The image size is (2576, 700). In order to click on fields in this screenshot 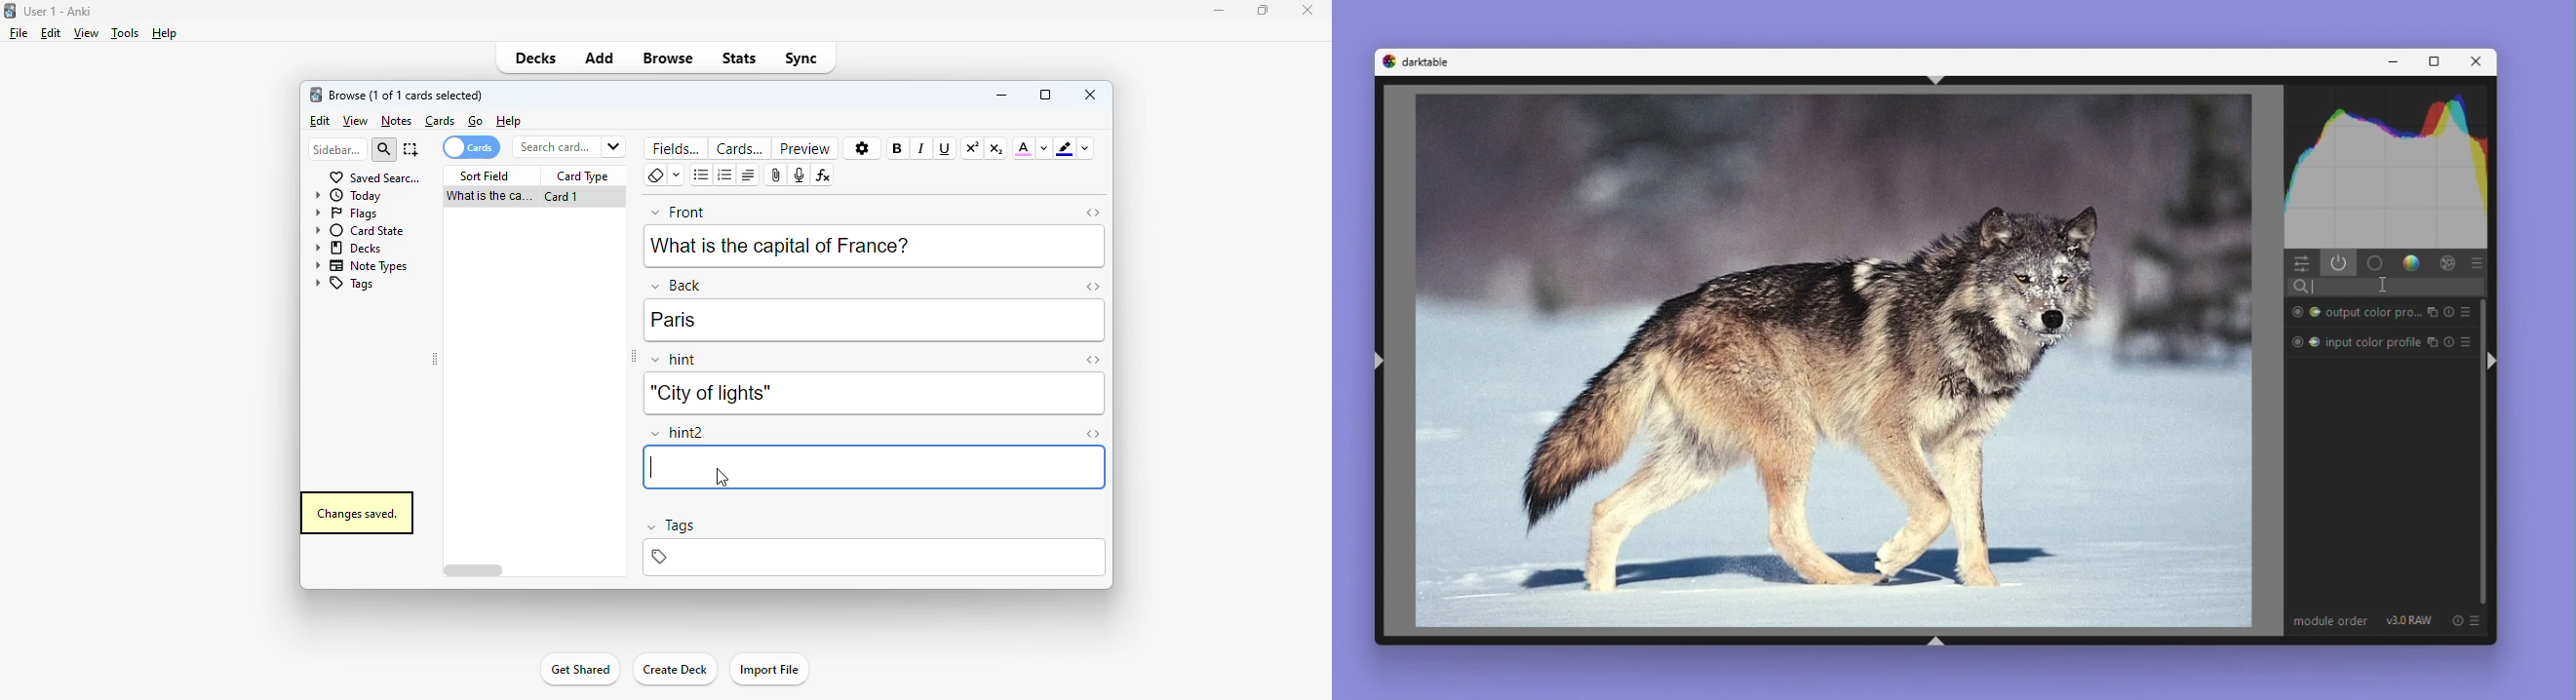, I will do `click(678, 147)`.